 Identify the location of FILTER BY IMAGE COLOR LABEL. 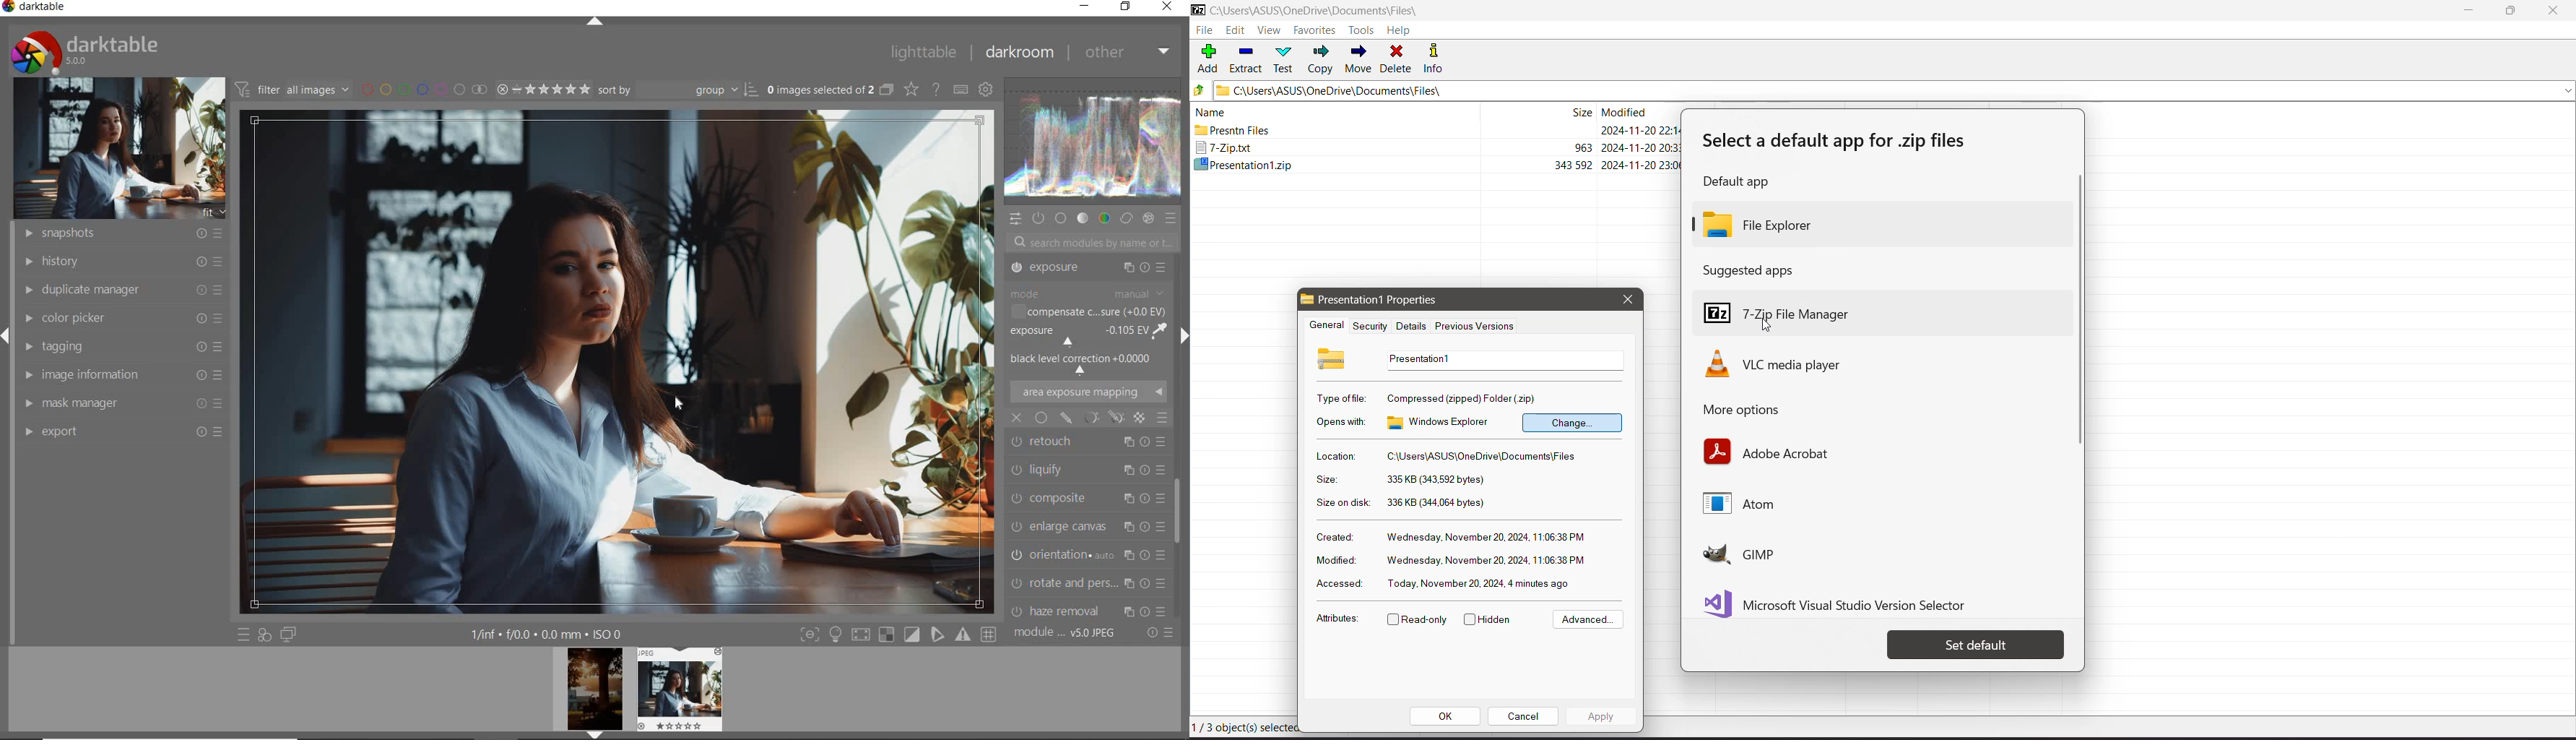
(422, 90).